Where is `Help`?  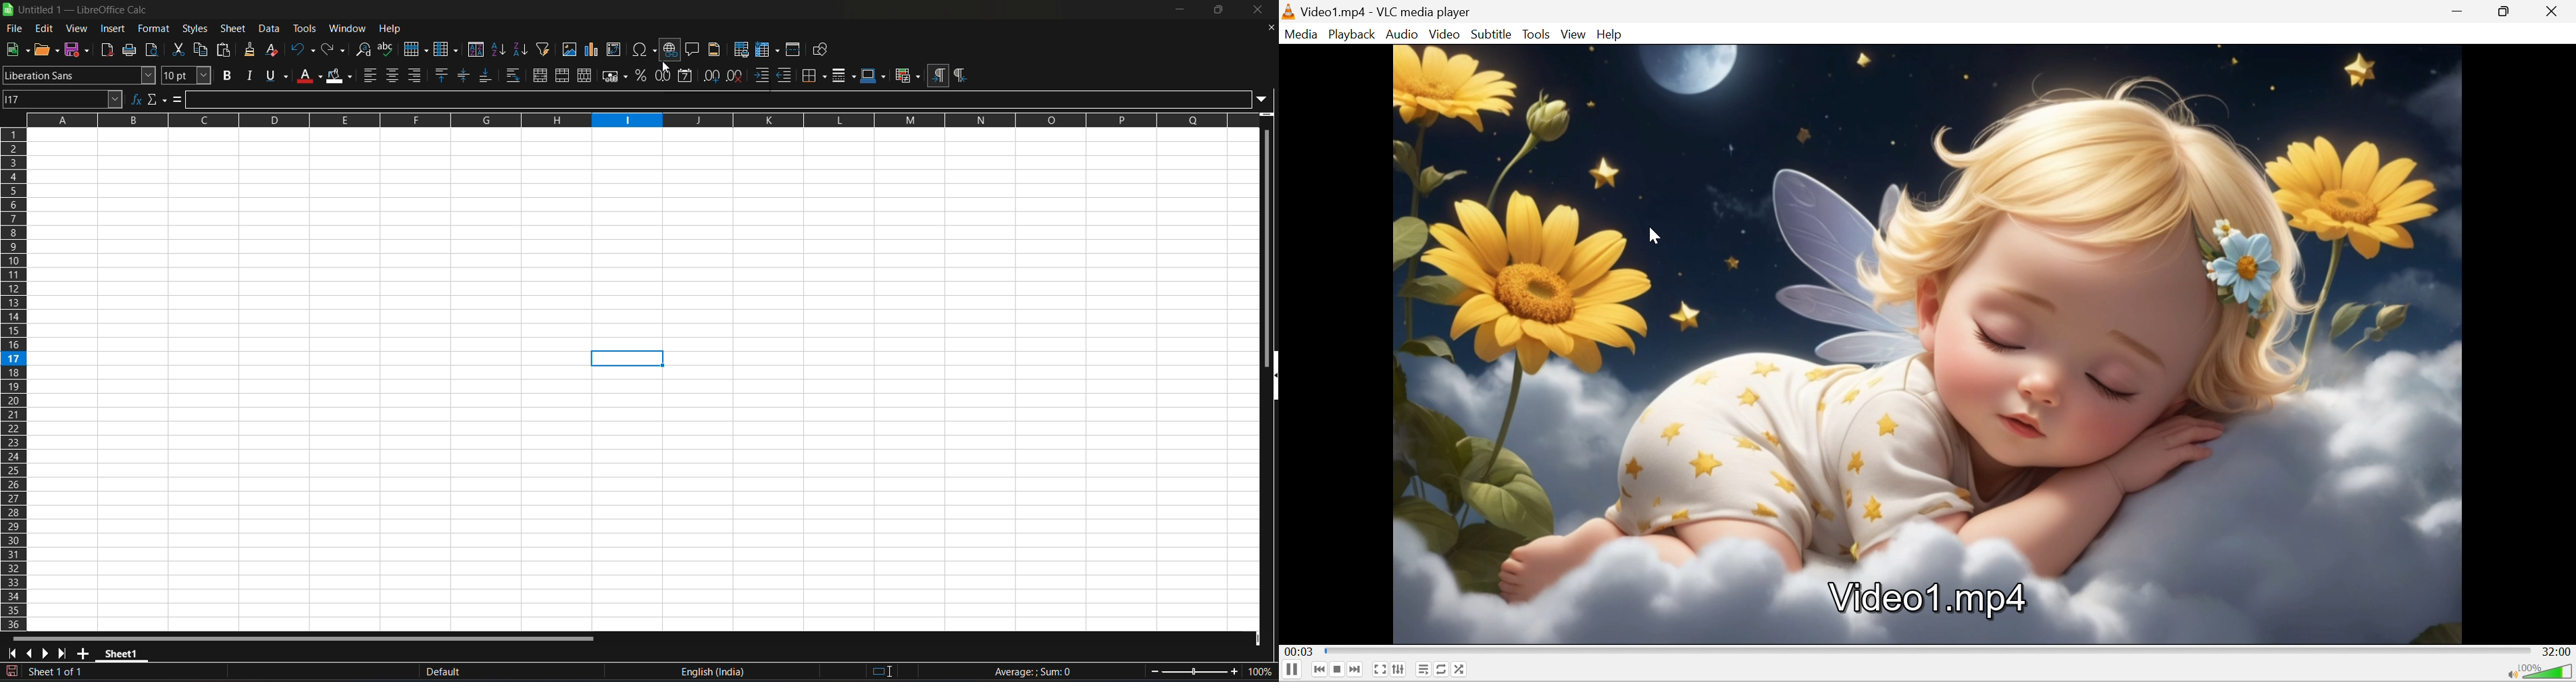
Help is located at coordinates (1611, 35).